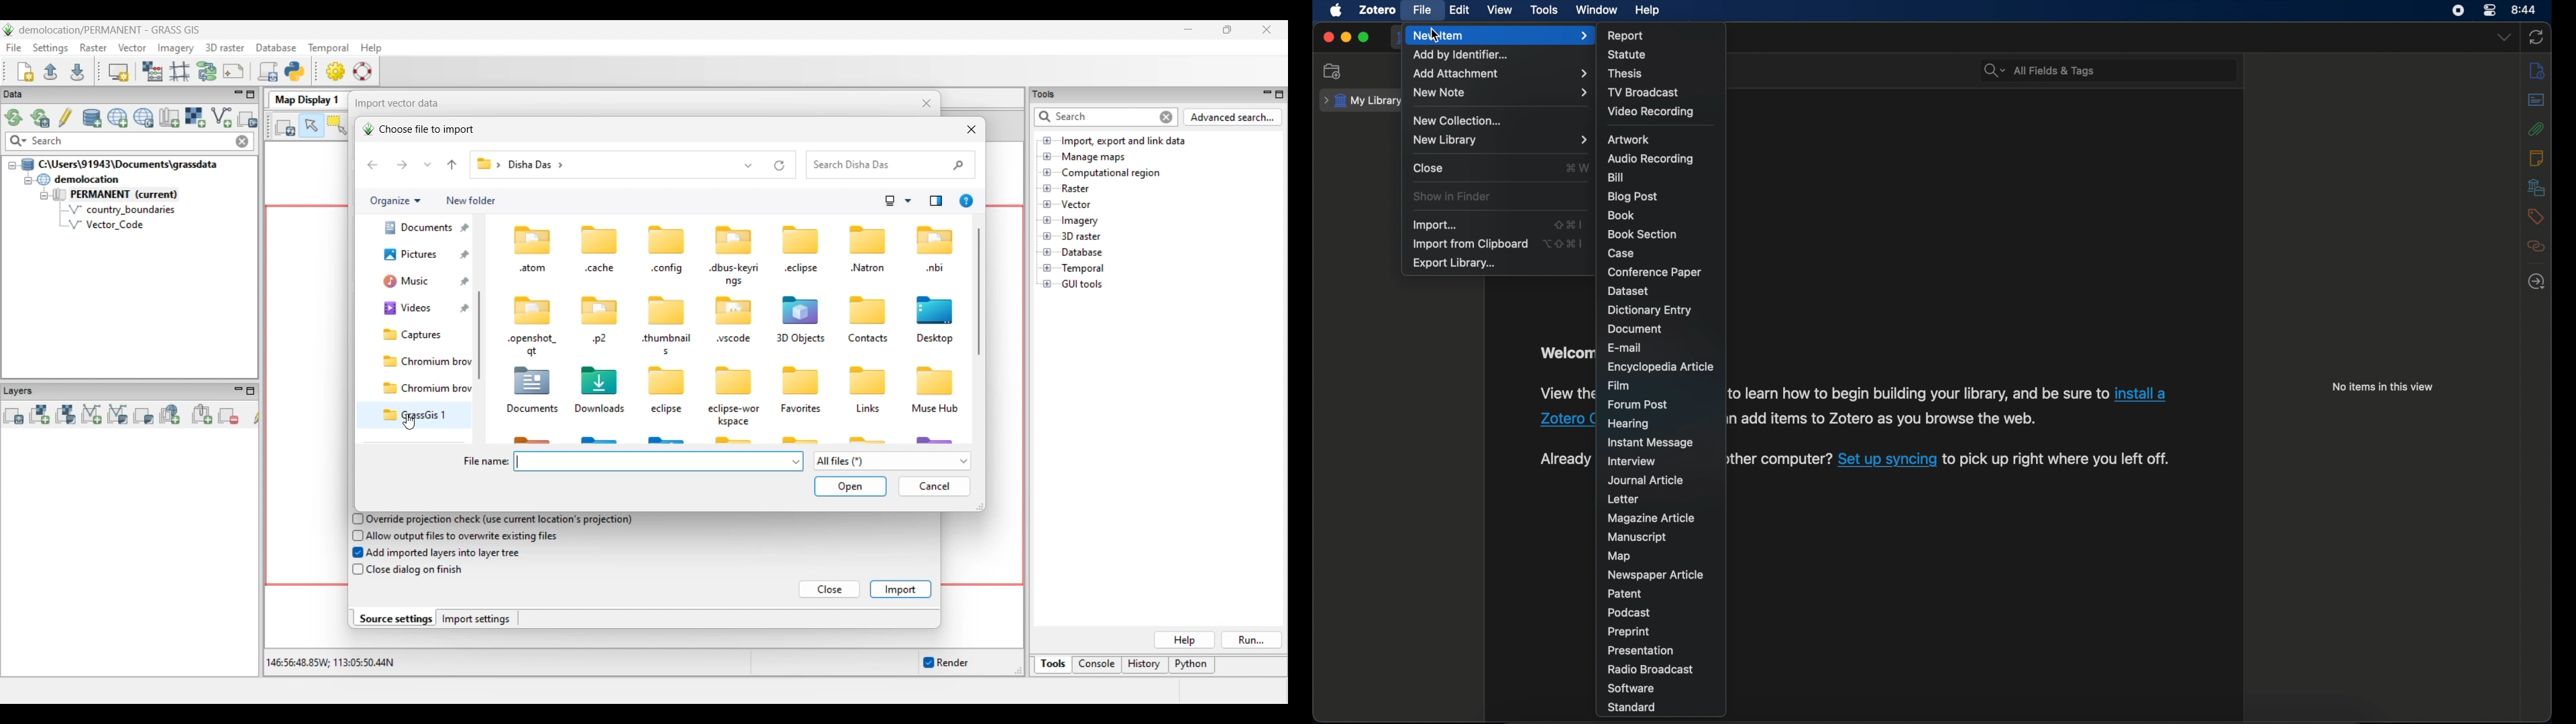 The height and width of the screenshot is (728, 2576). I want to click on thesis, so click(1626, 73).